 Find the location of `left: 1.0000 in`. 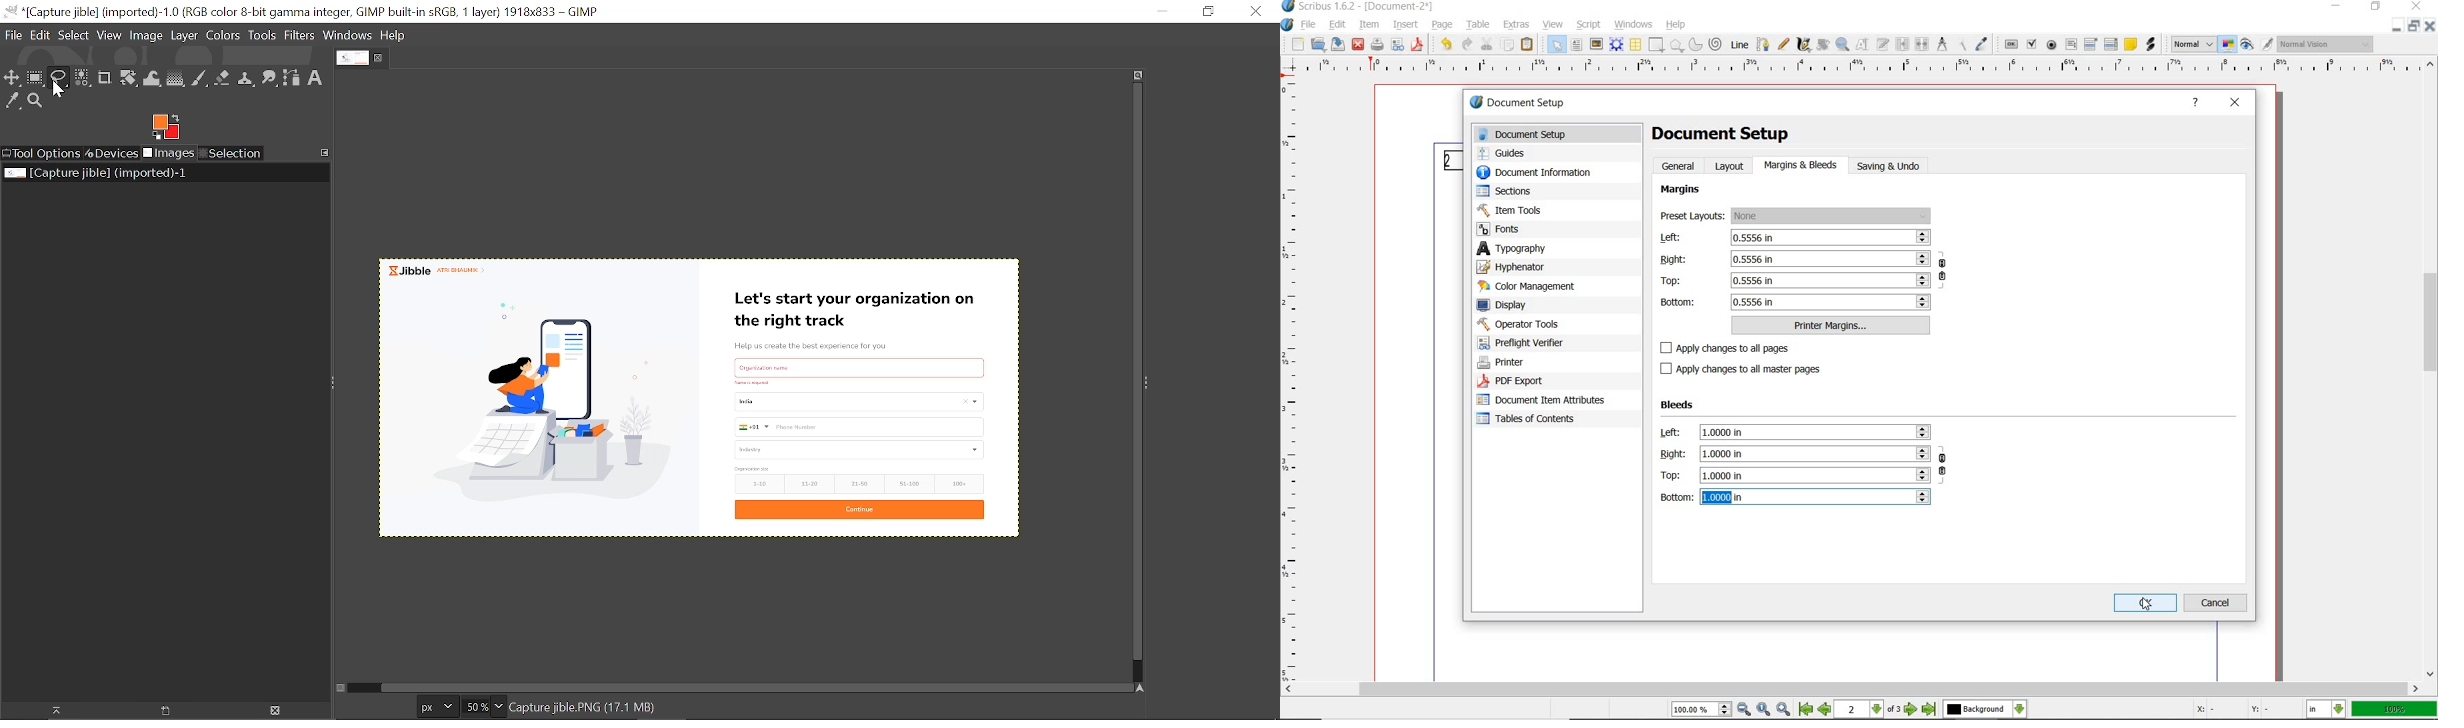

left: 1.0000 in is located at coordinates (1795, 432).